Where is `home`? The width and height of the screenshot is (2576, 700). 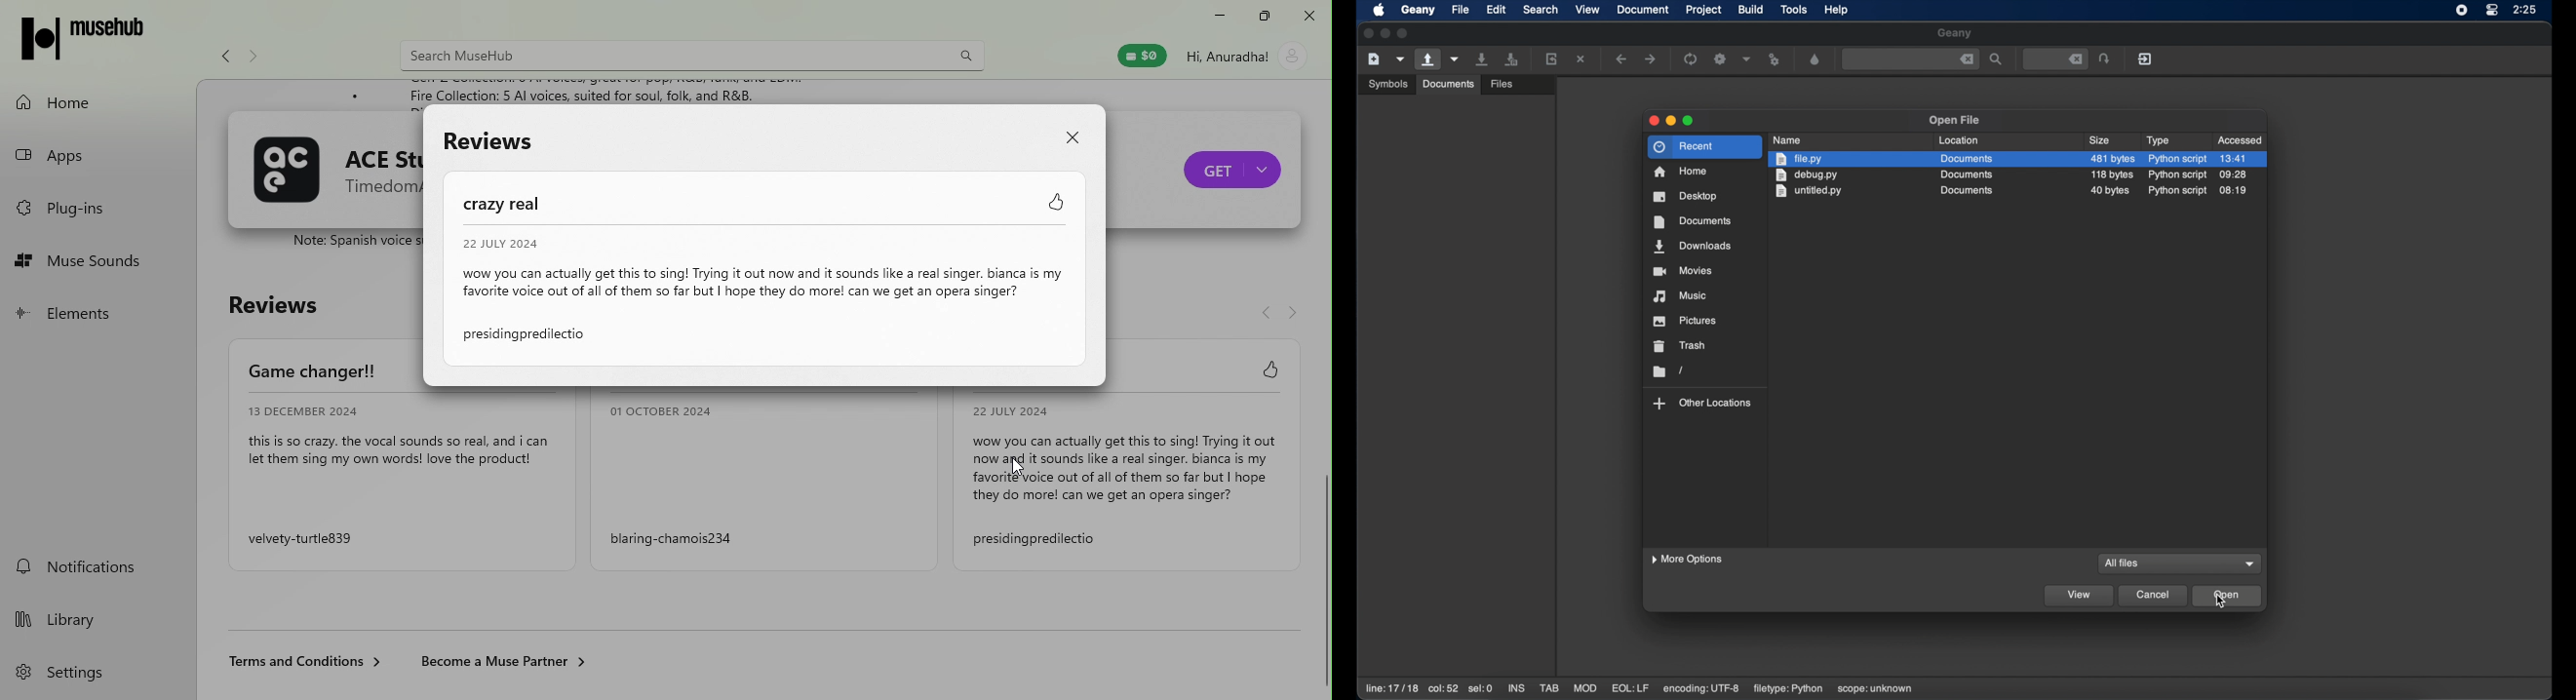
home is located at coordinates (92, 102).